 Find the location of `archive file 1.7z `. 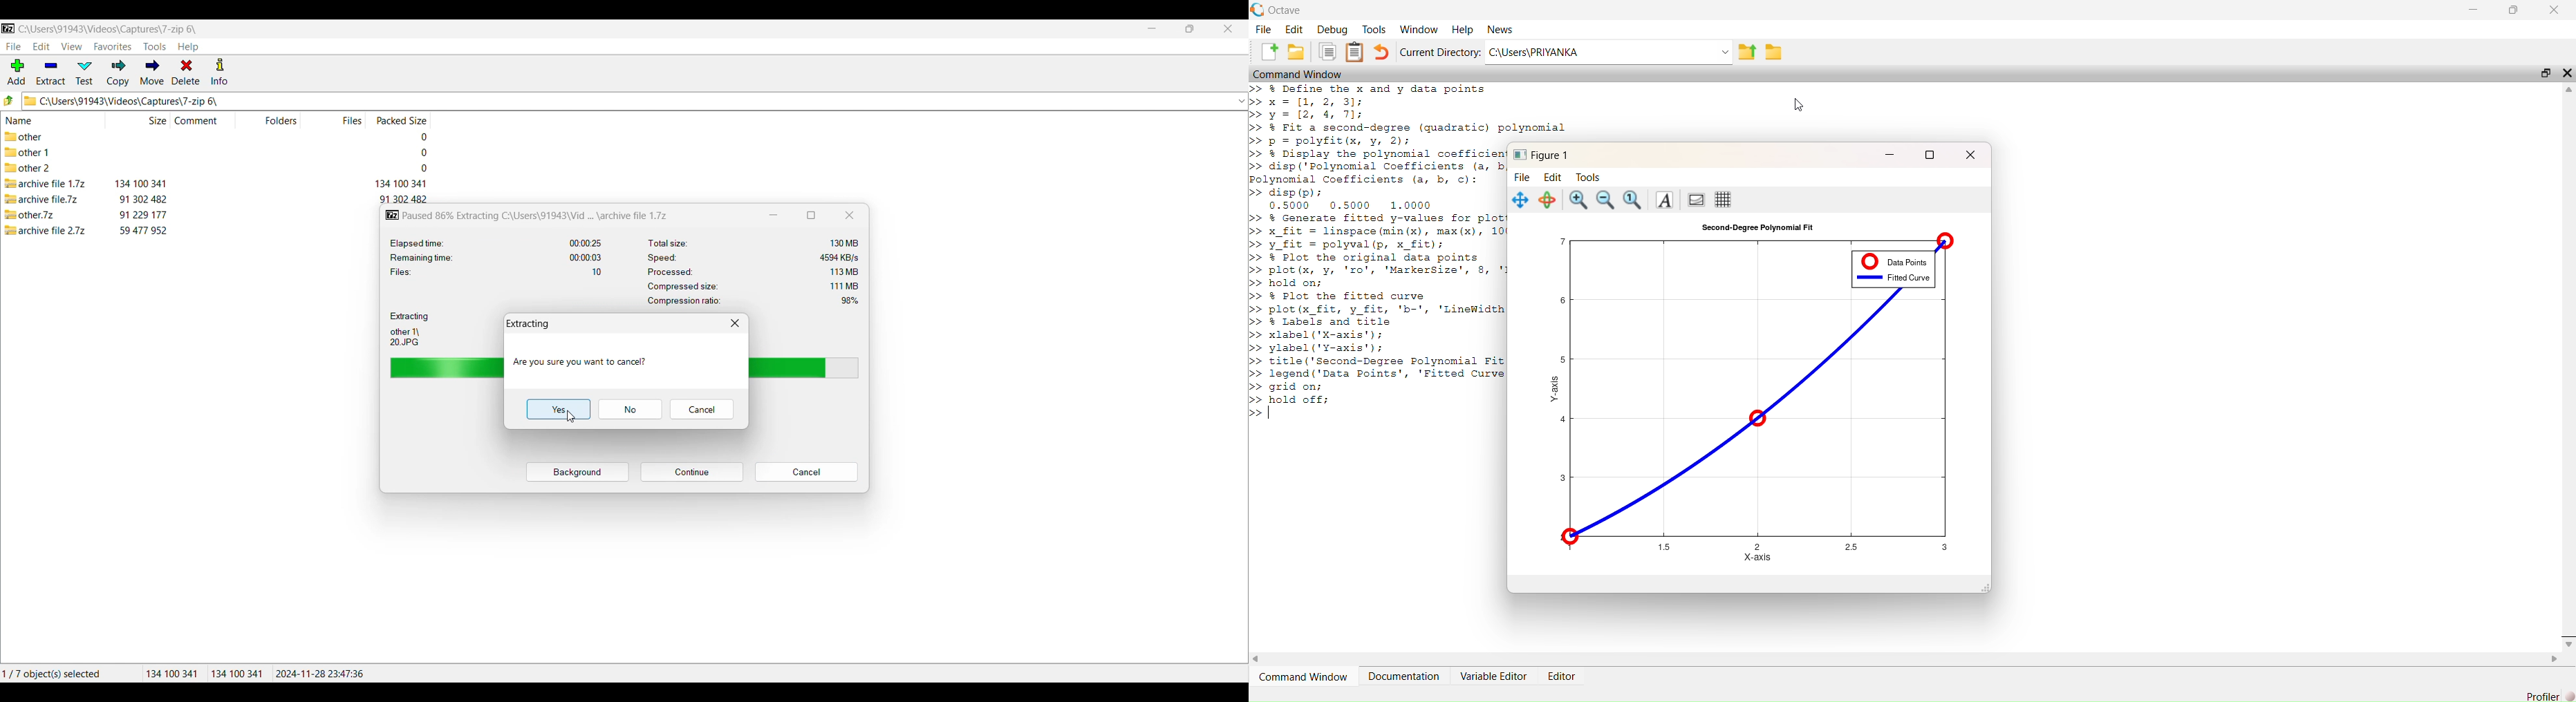

archive file 1.7z  is located at coordinates (45, 184).